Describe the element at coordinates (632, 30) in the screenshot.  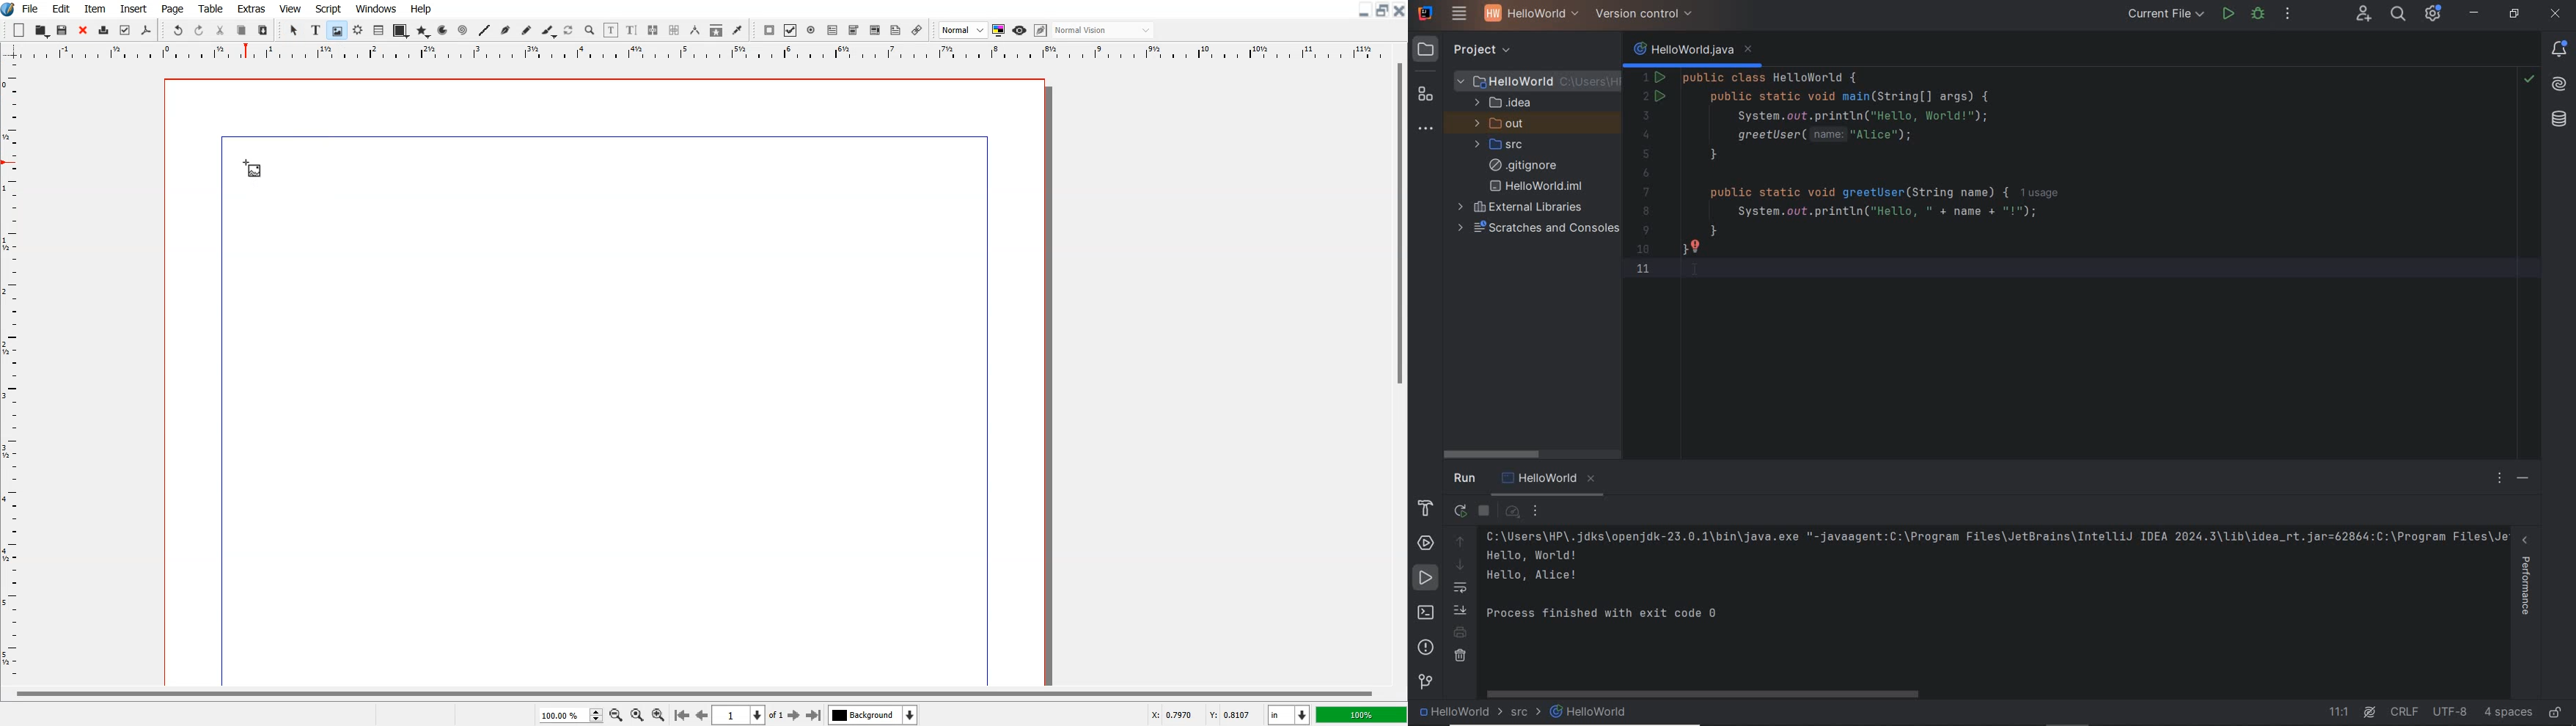
I see `Edit Text` at that location.